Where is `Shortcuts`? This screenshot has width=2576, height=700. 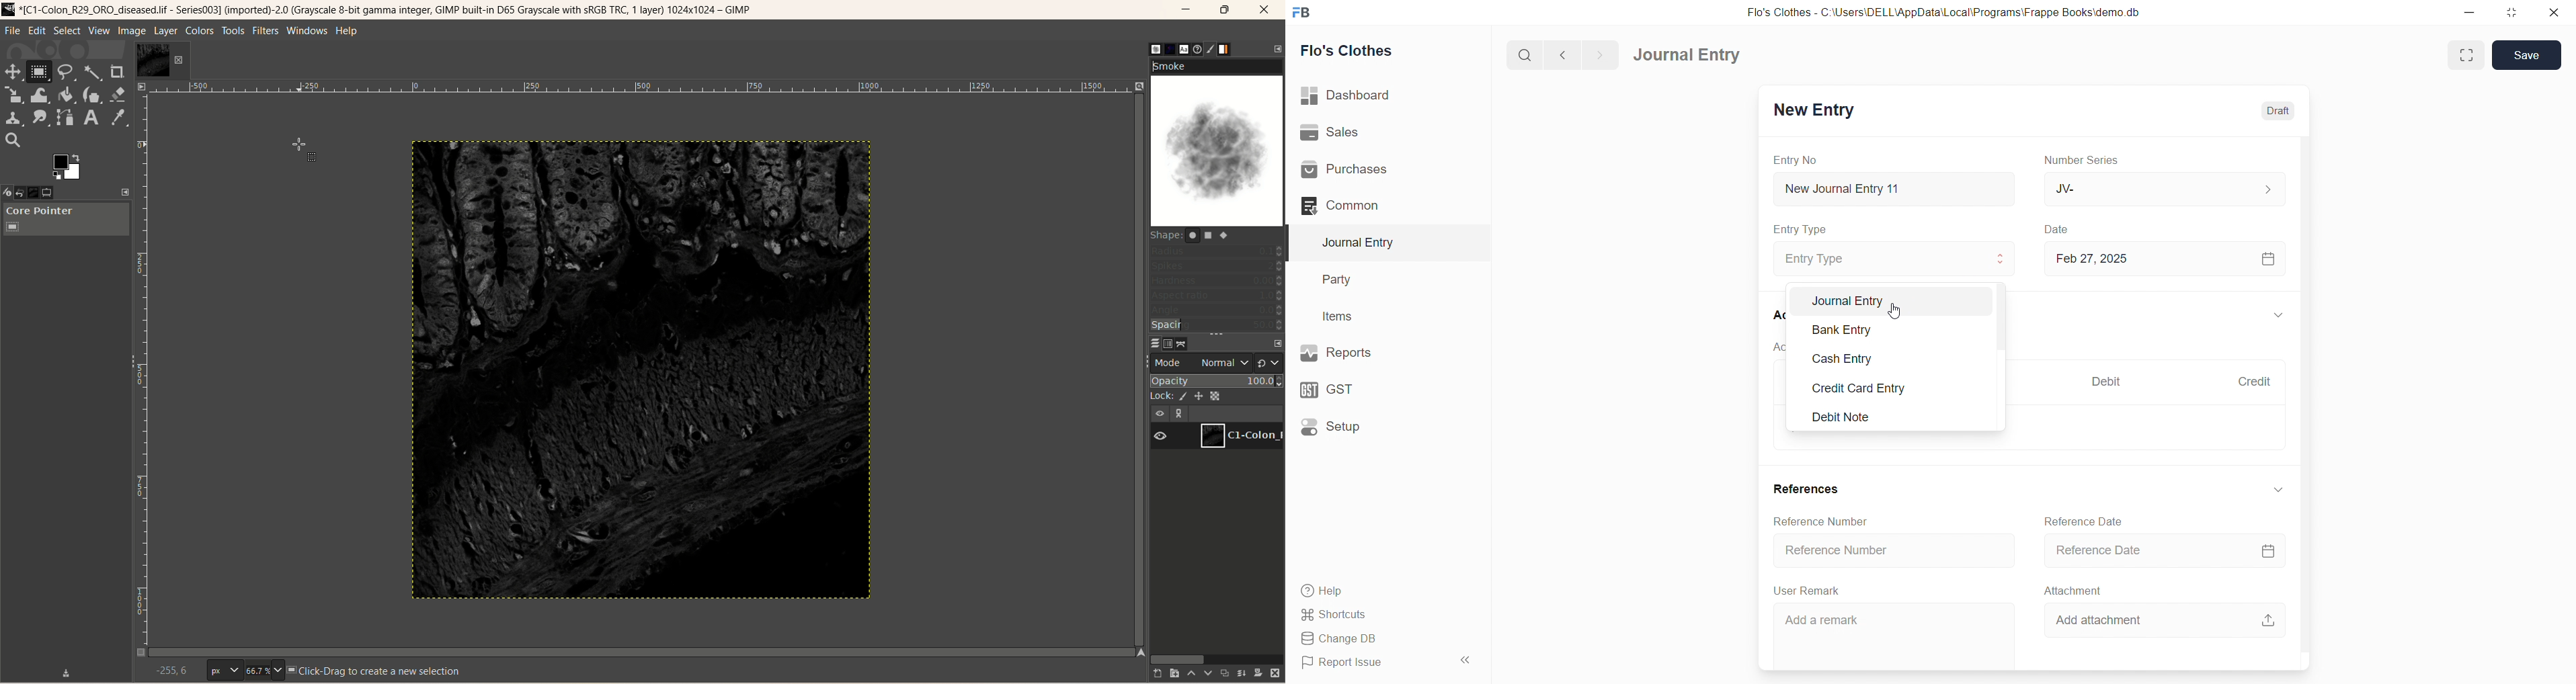
Shortcuts is located at coordinates (1367, 615).